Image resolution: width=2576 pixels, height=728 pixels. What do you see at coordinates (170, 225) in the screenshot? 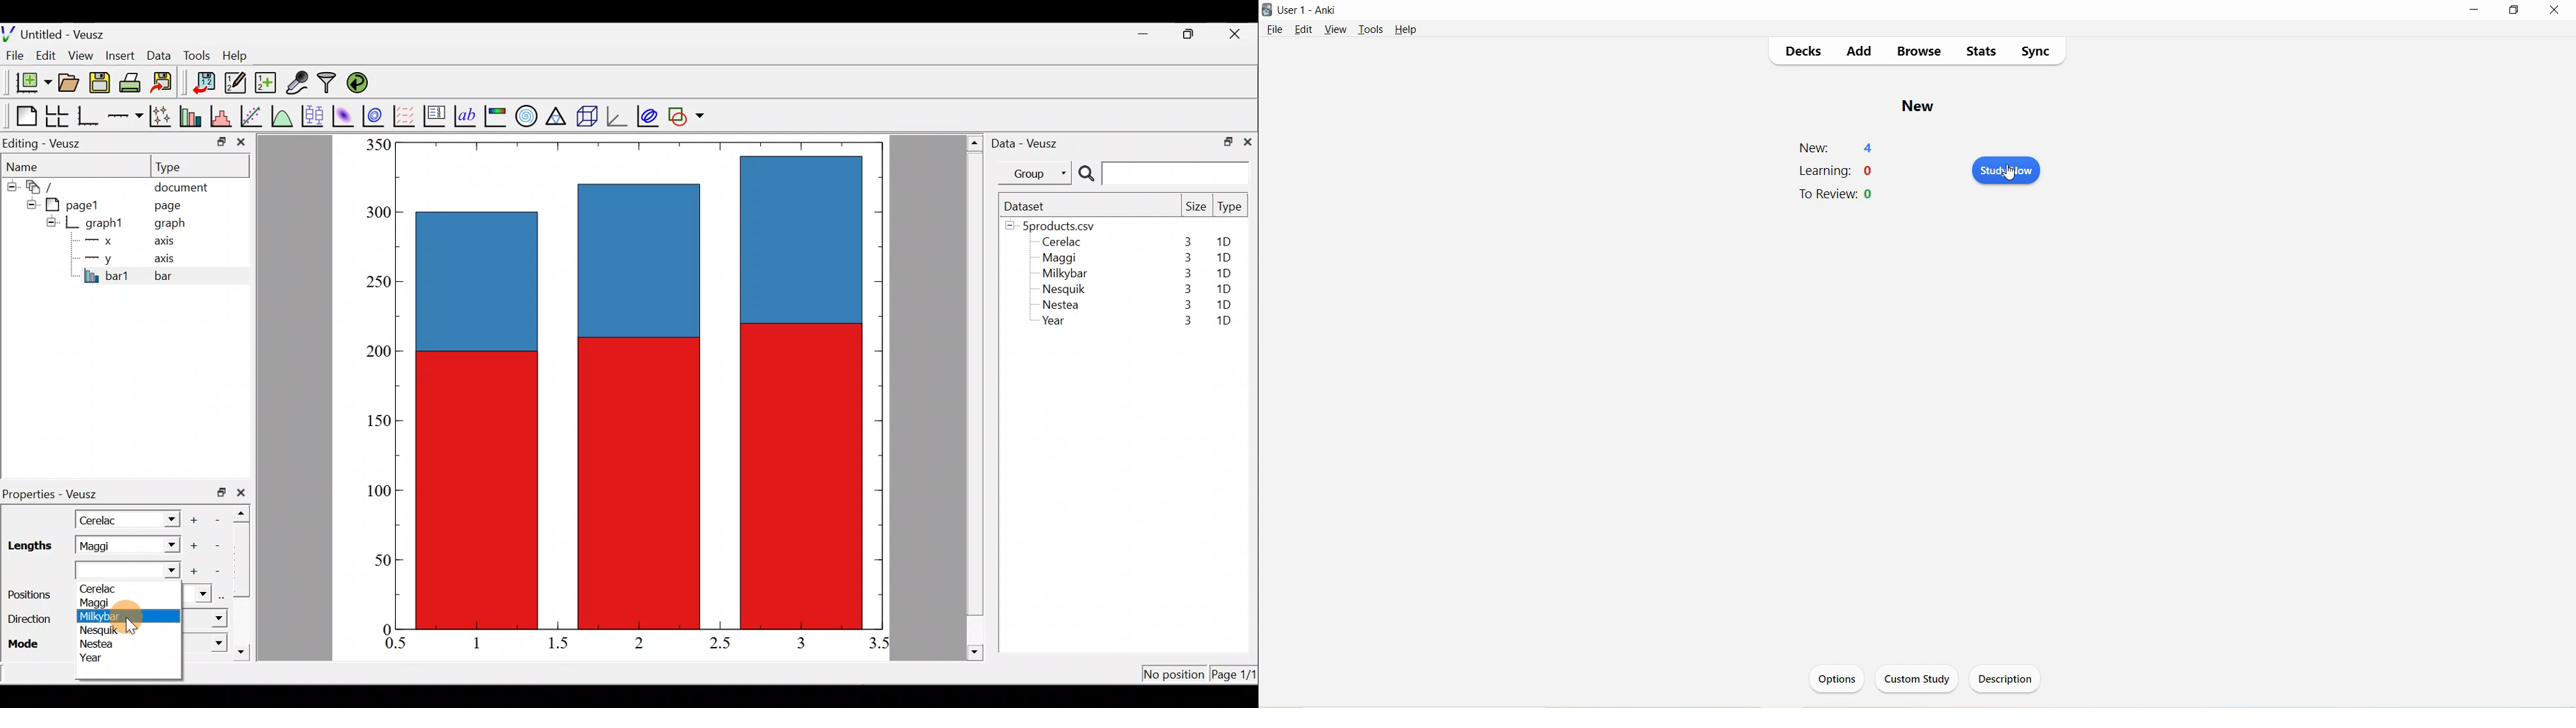
I see `graph` at bounding box center [170, 225].